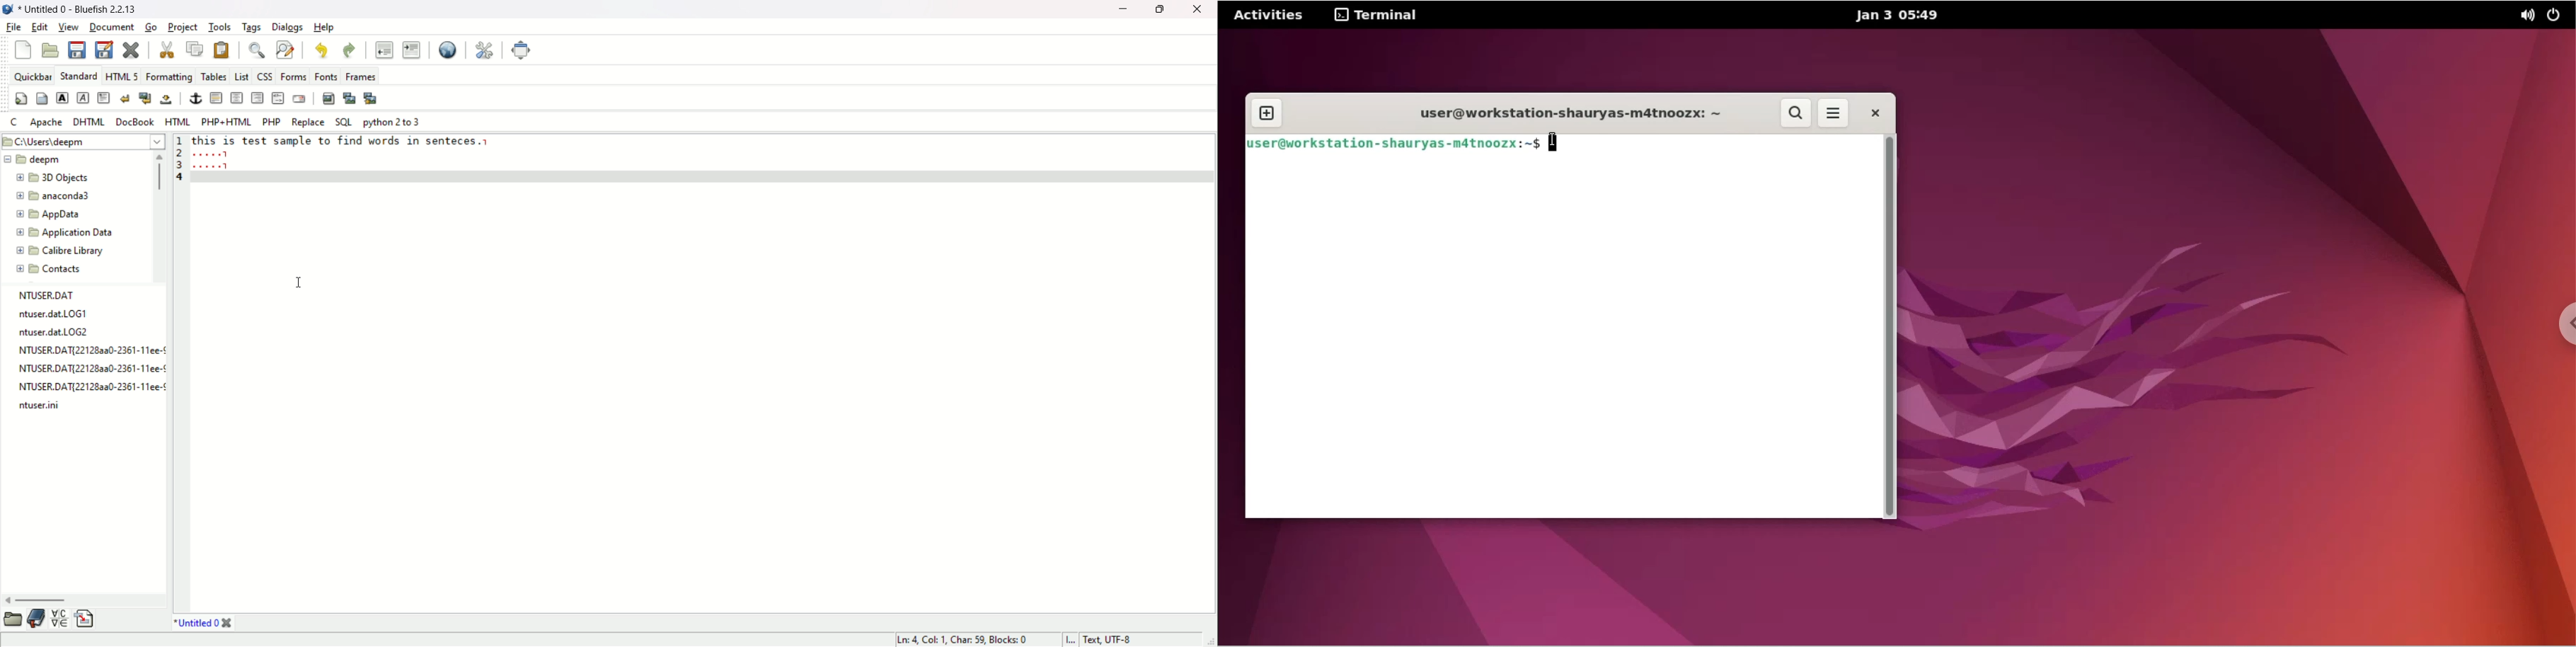 This screenshot has height=672, width=2576. I want to click on HTML, so click(178, 121).